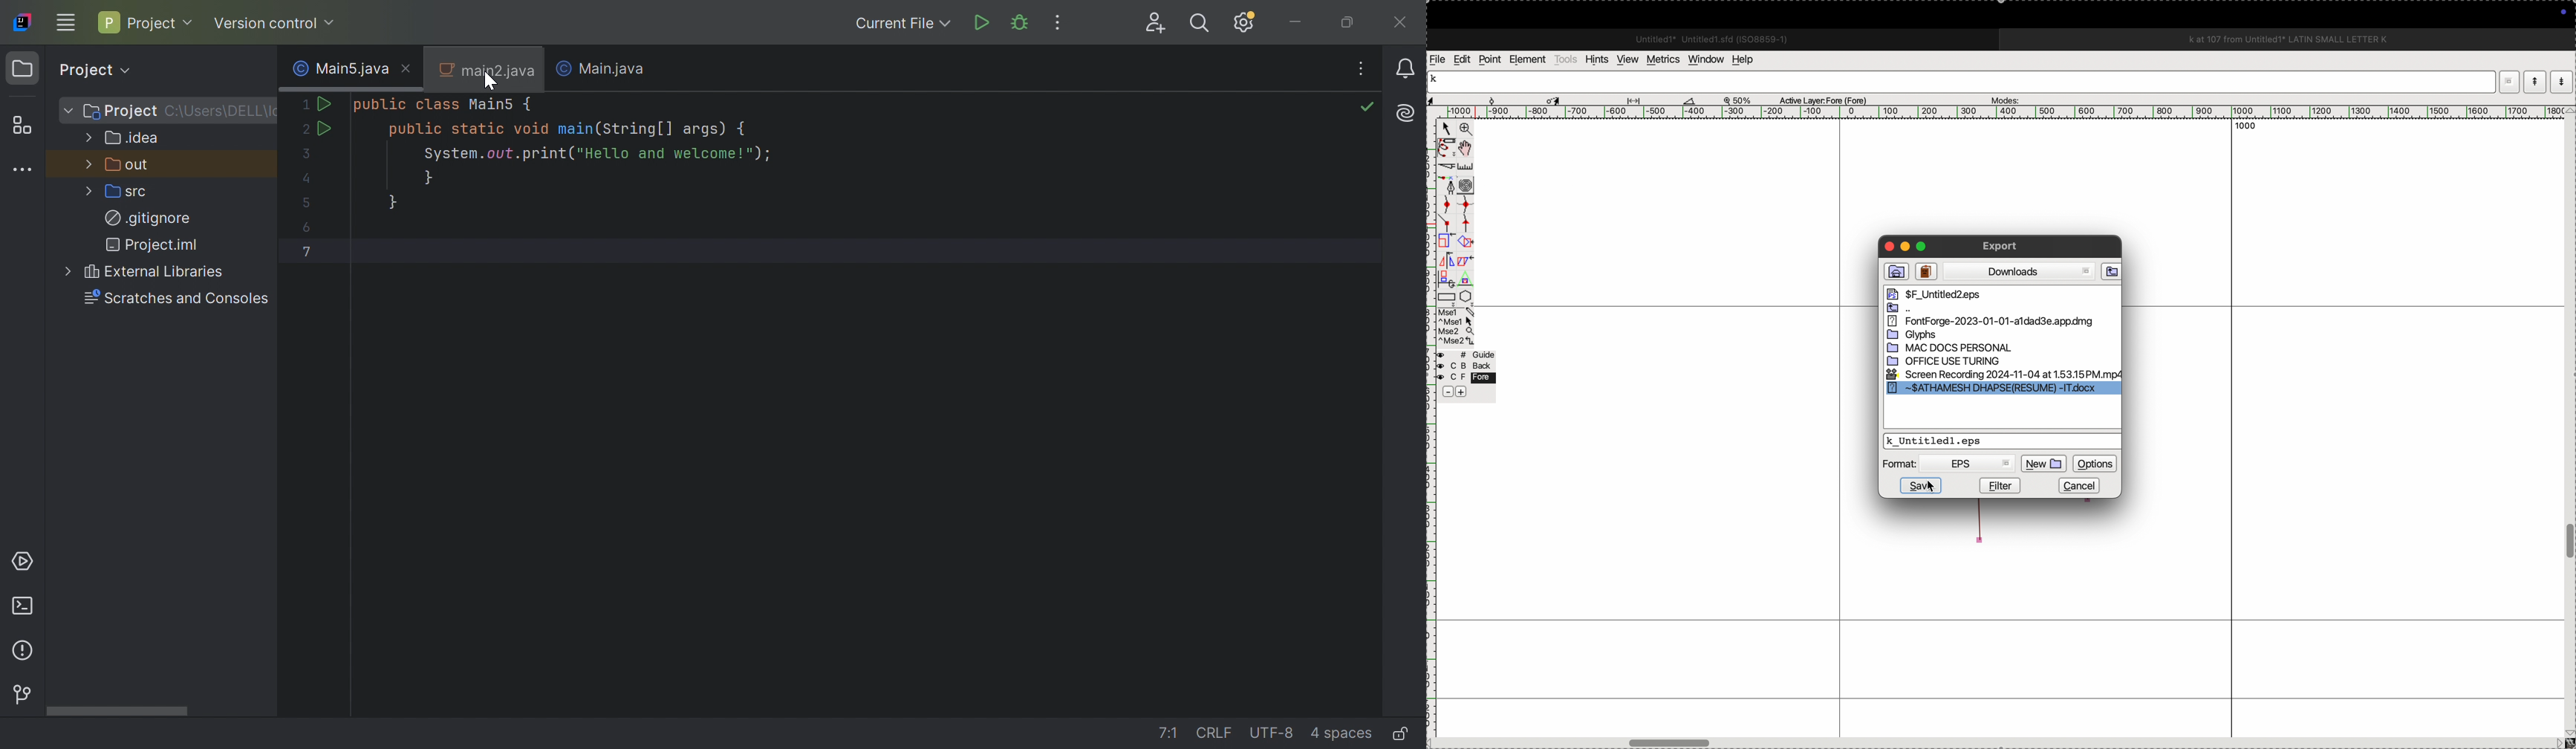  Describe the element at coordinates (1467, 241) in the screenshot. I see `fill` at that location.